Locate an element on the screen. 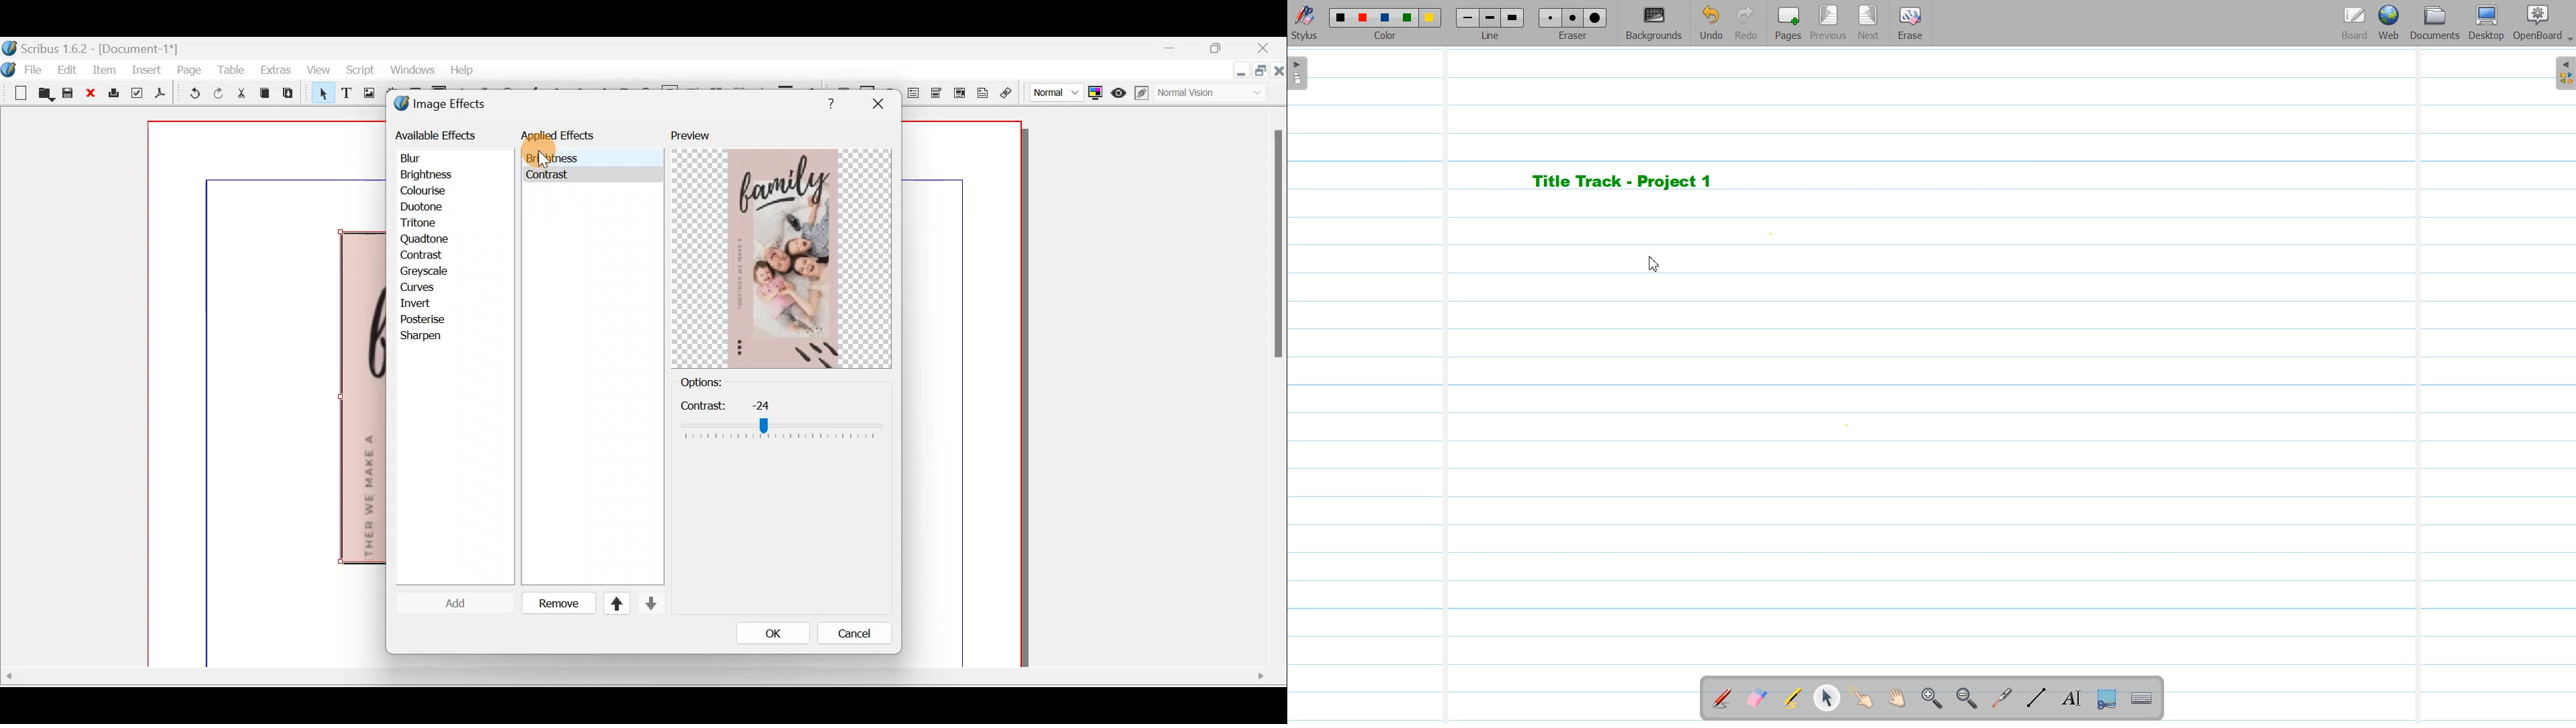 The height and width of the screenshot is (728, 2576). Canvas is located at coordinates (268, 395).